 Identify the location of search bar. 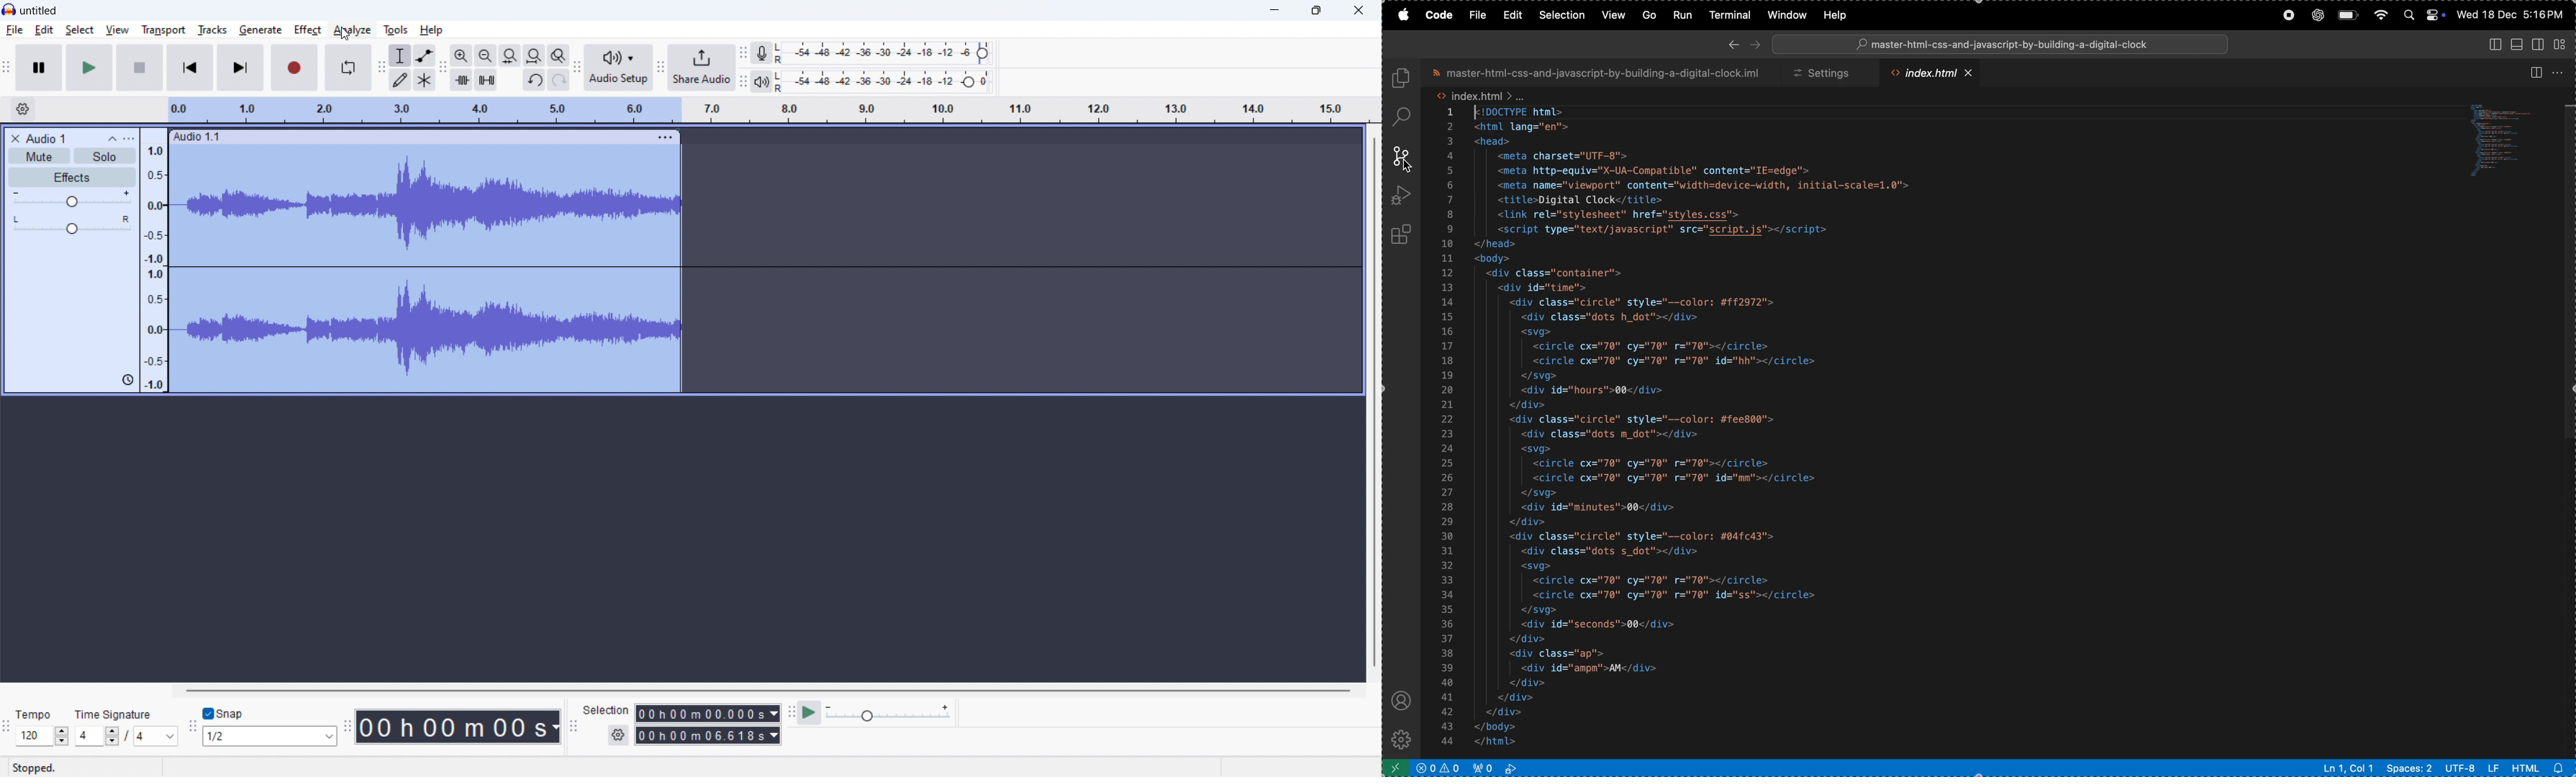
(2004, 44).